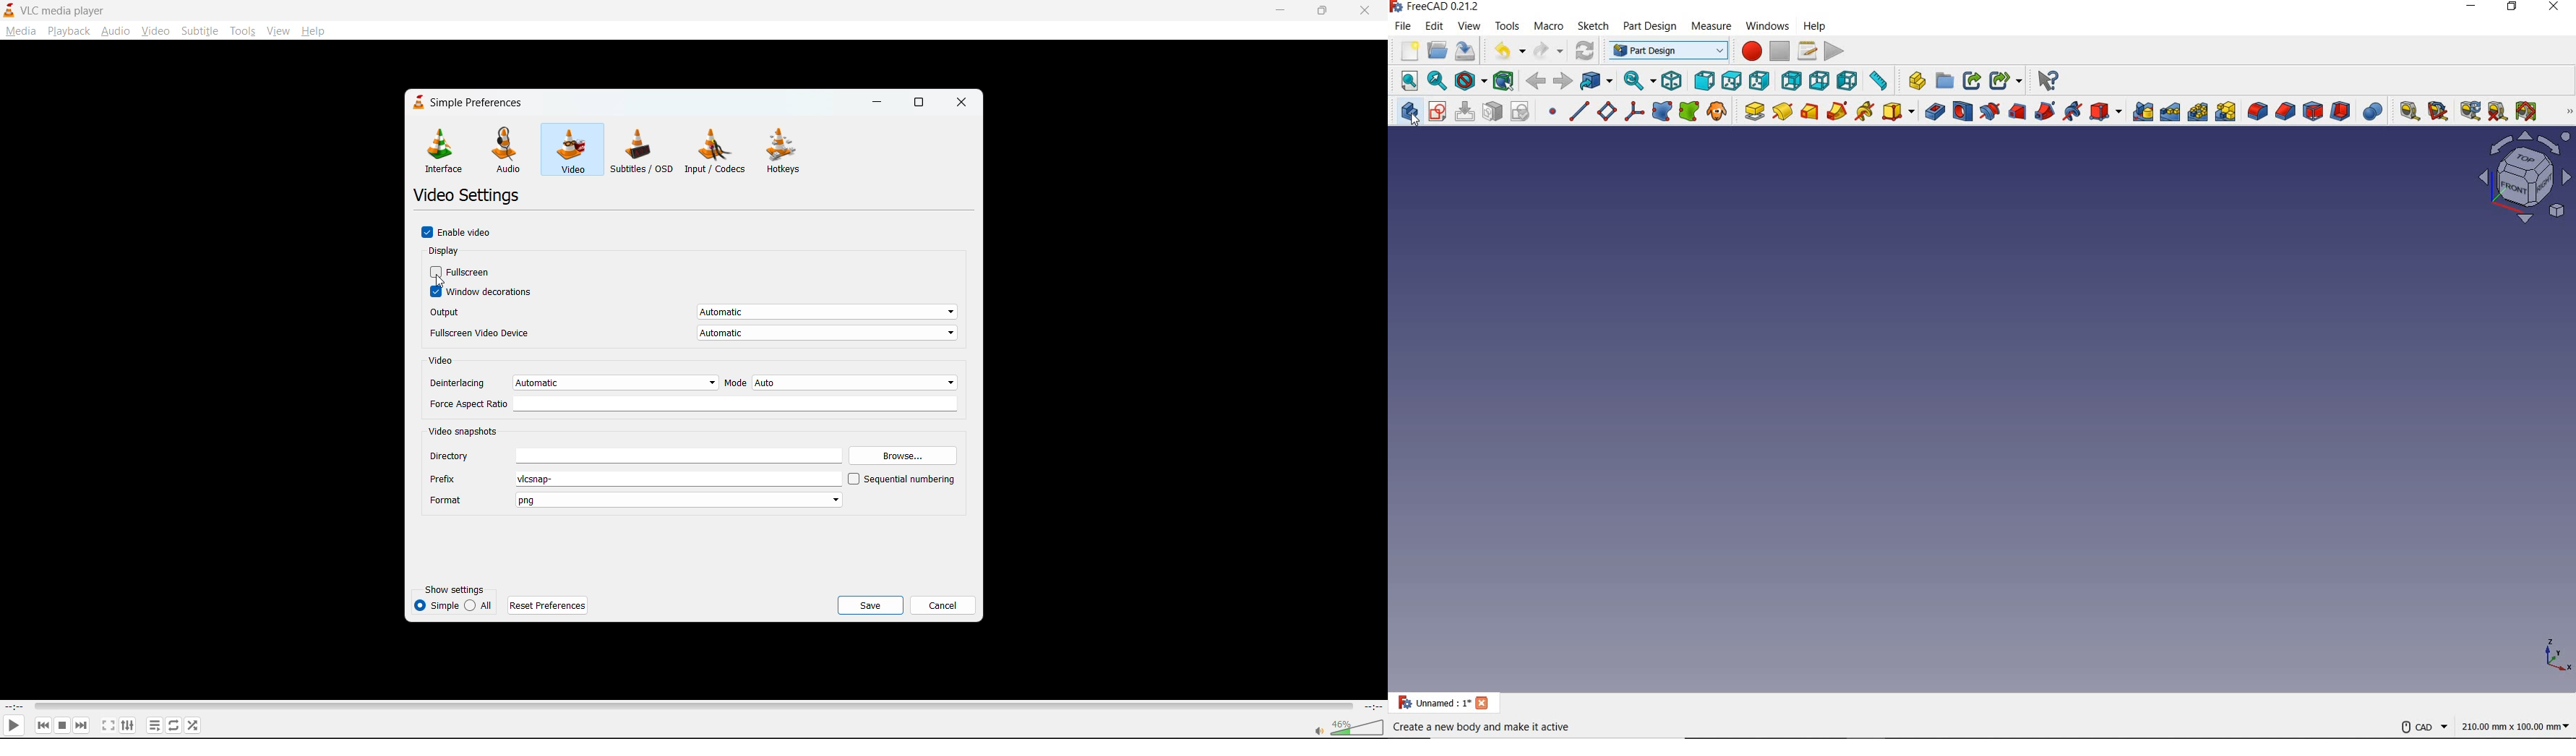  I want to click on save, so click(872, 605).